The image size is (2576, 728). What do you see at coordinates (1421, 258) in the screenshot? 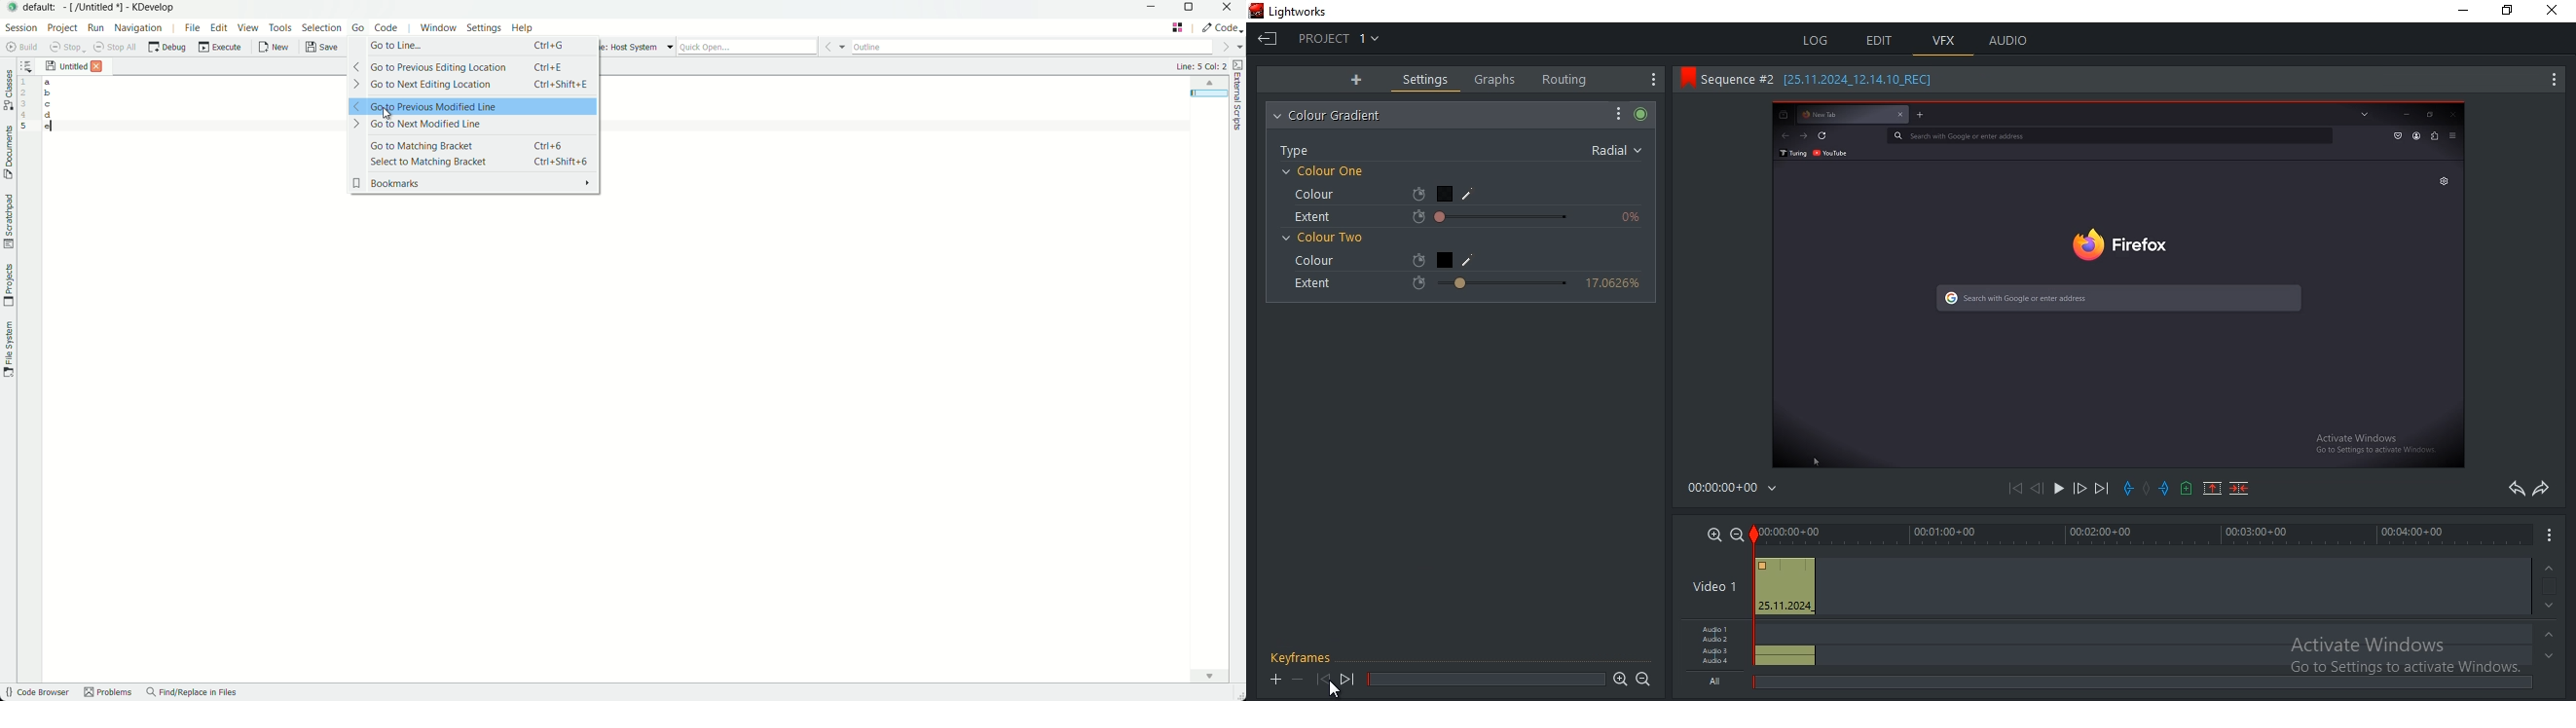
I see `duration icon` at bounding box center [1421, 258].